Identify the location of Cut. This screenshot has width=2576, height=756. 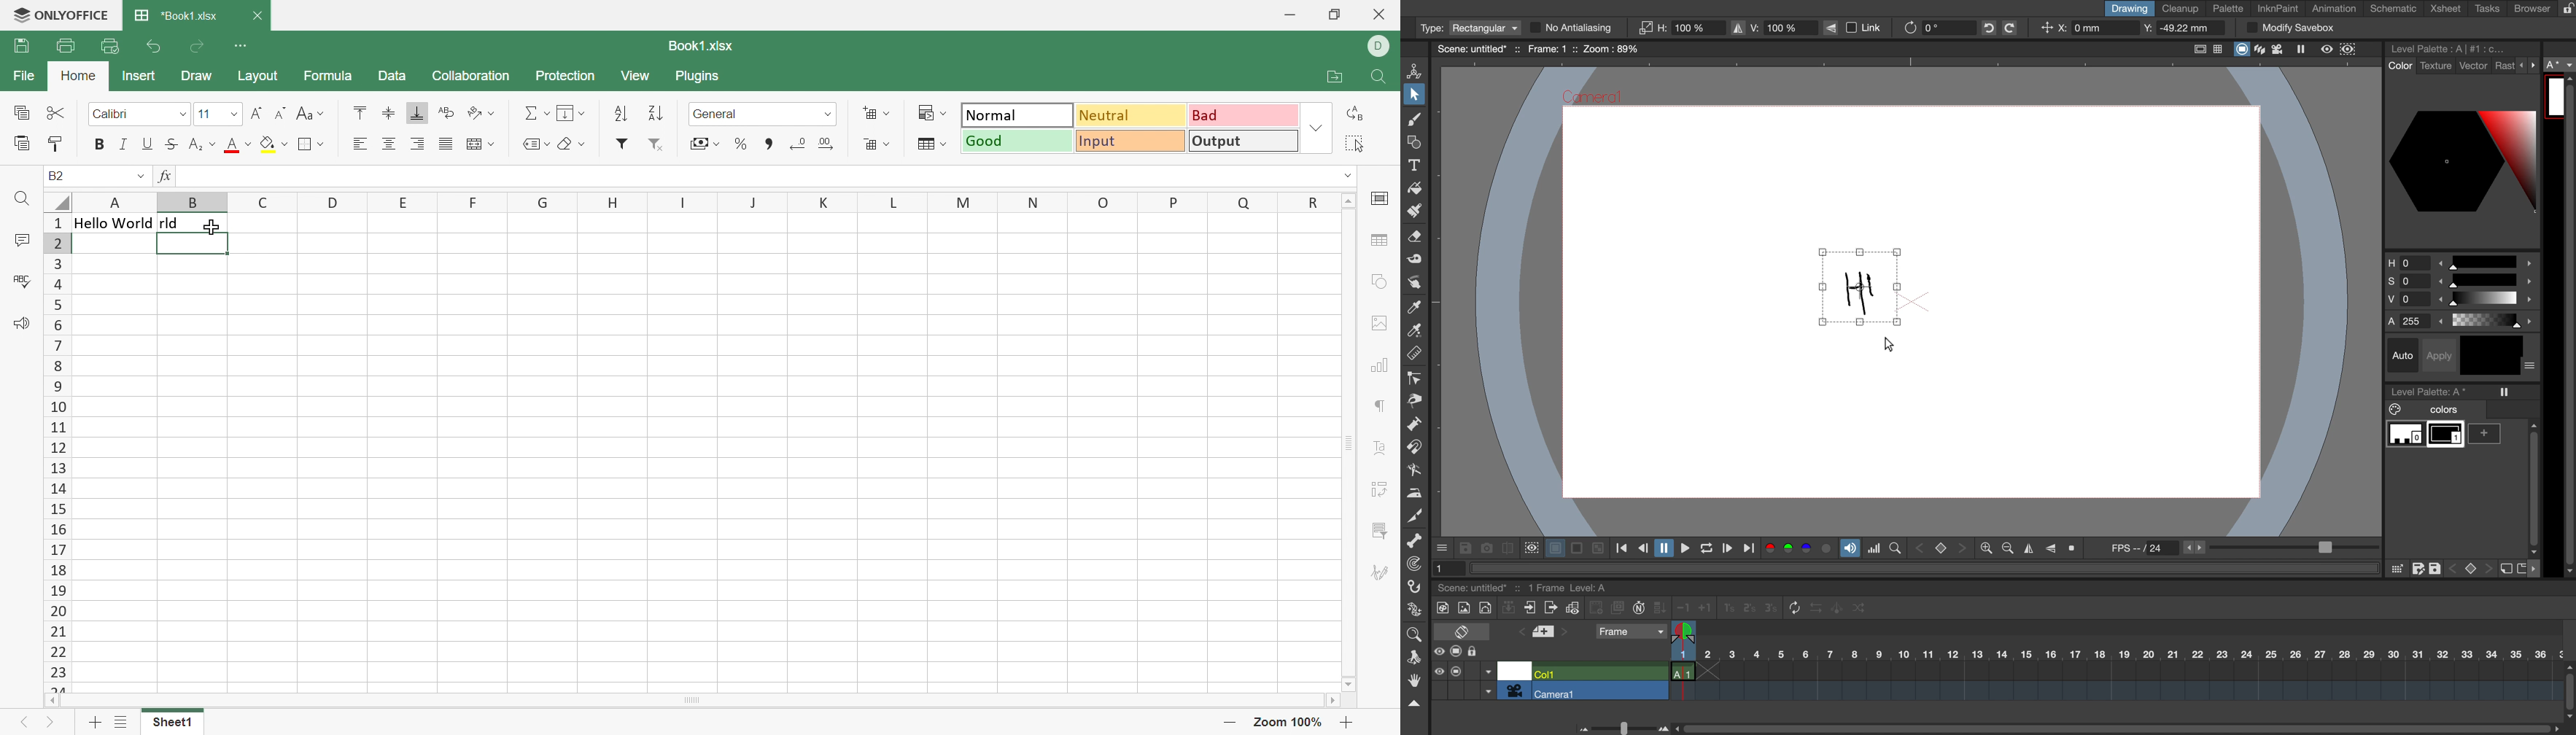
(55, 112).